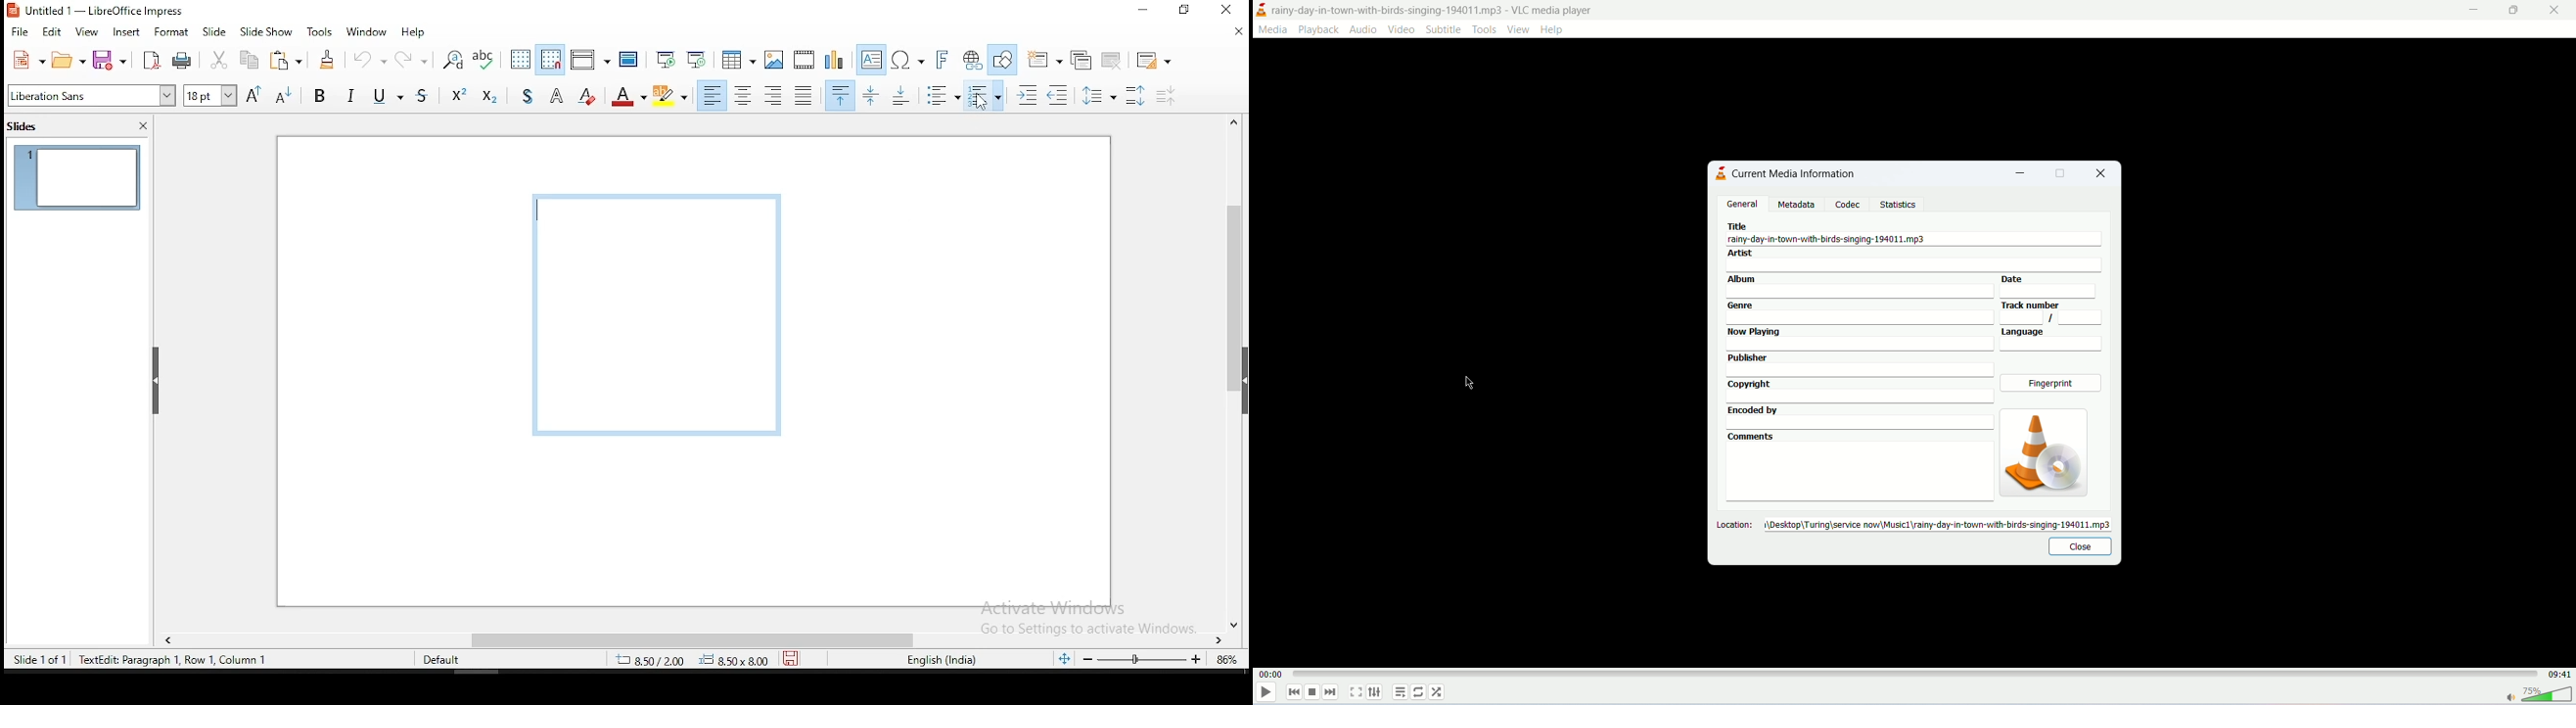 The width and height of the screenshot is (2576, 728). Describe the element at coordinates (2515, 12) in the screenshot. I see `maximize` at that location.